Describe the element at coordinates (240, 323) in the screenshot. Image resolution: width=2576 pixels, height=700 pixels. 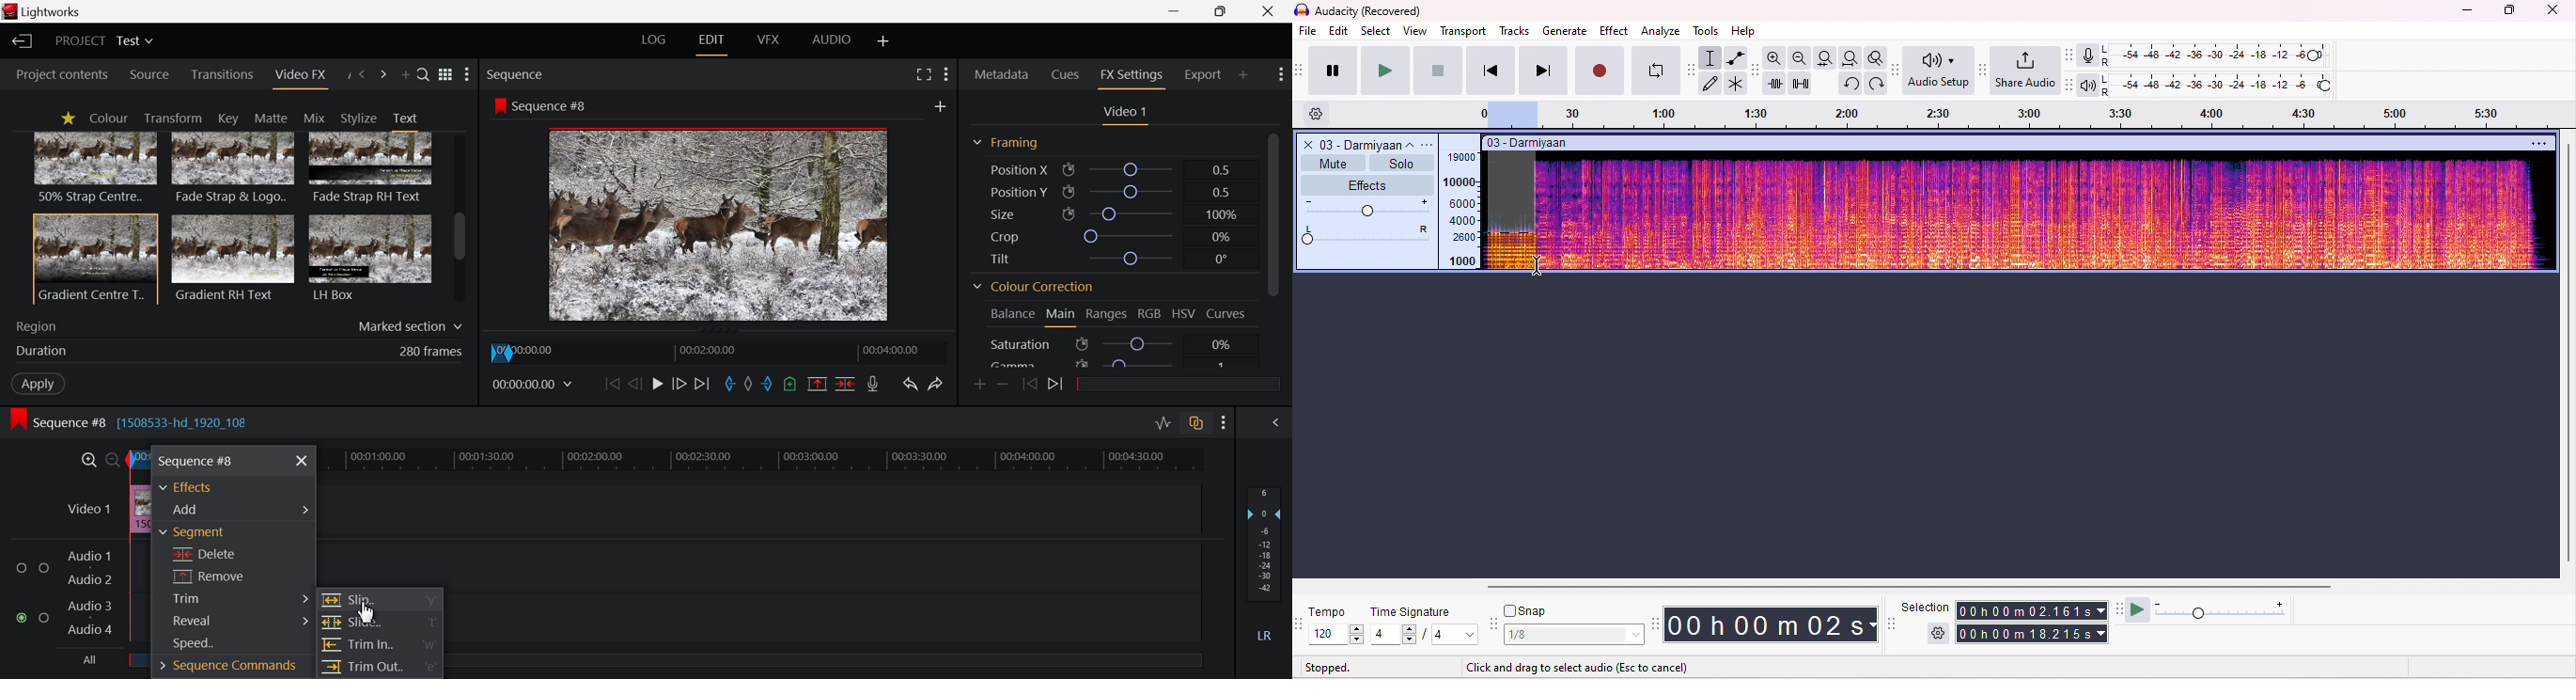
I see `Region` at that location.